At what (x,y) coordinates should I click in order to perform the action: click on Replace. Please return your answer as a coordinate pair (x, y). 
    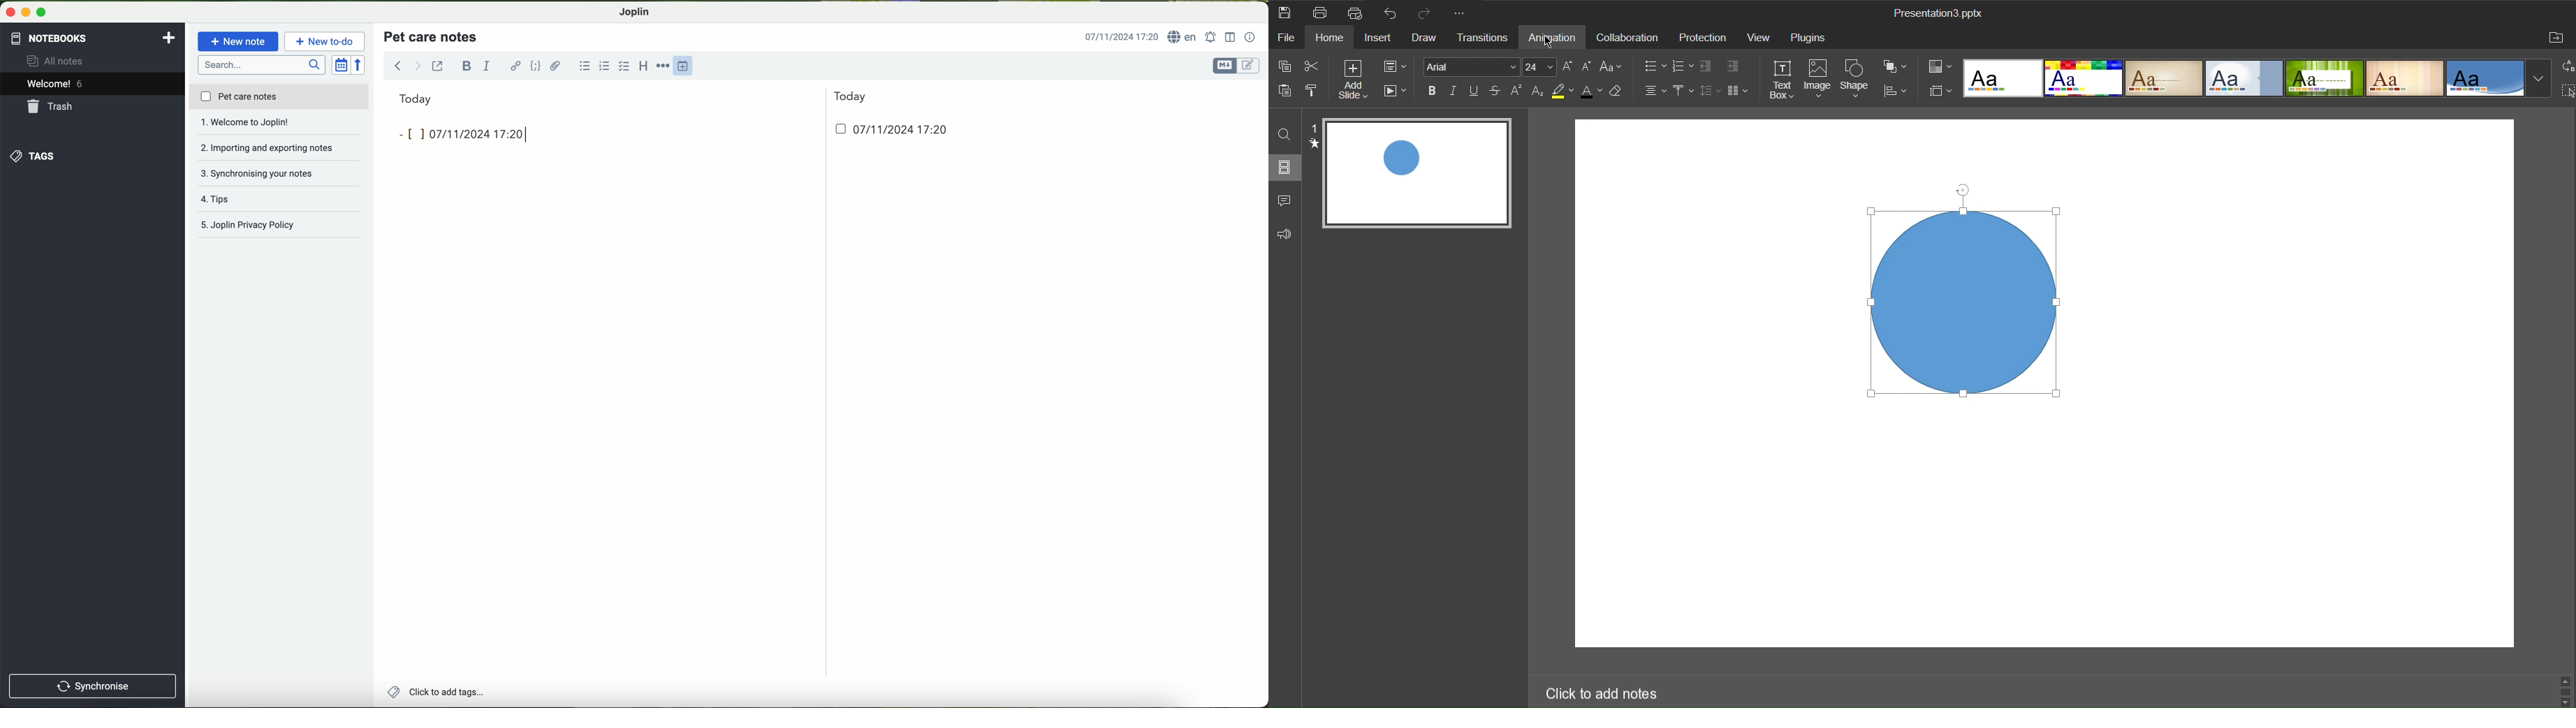
    Looking at the image, I should click on (2565, 66).